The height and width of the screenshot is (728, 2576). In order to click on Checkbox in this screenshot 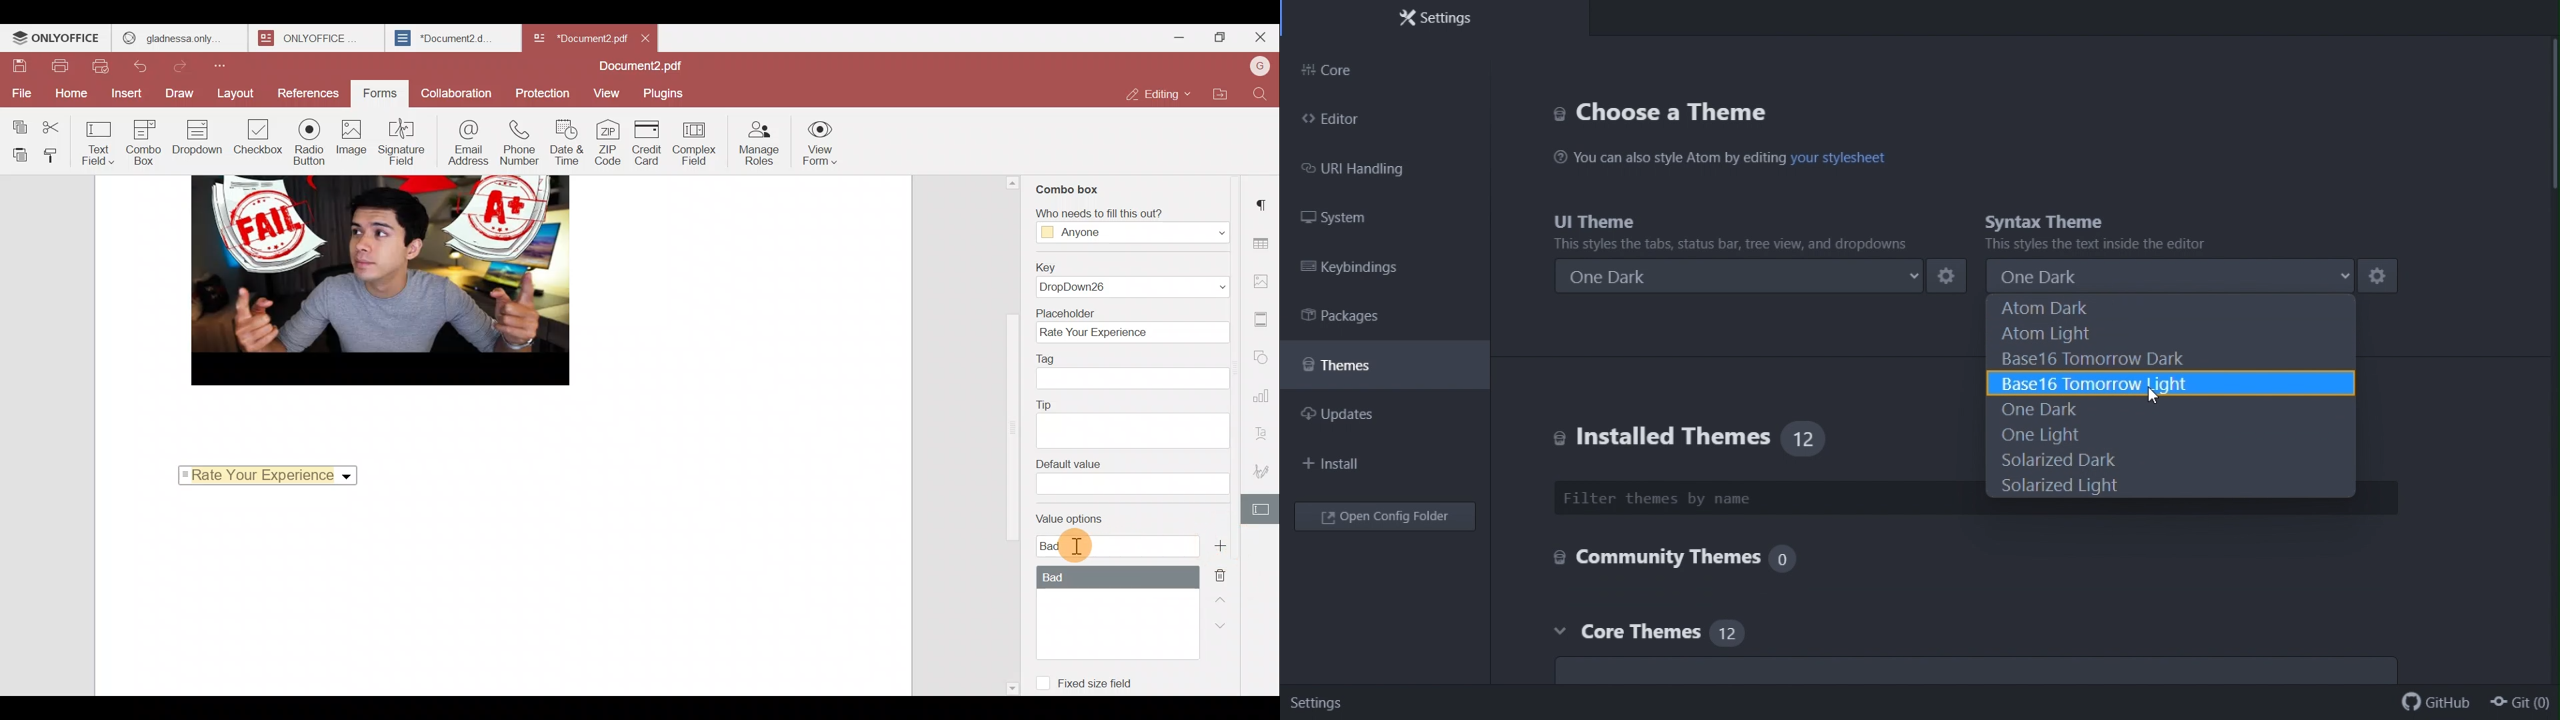, I will do `click(255, 139)`.